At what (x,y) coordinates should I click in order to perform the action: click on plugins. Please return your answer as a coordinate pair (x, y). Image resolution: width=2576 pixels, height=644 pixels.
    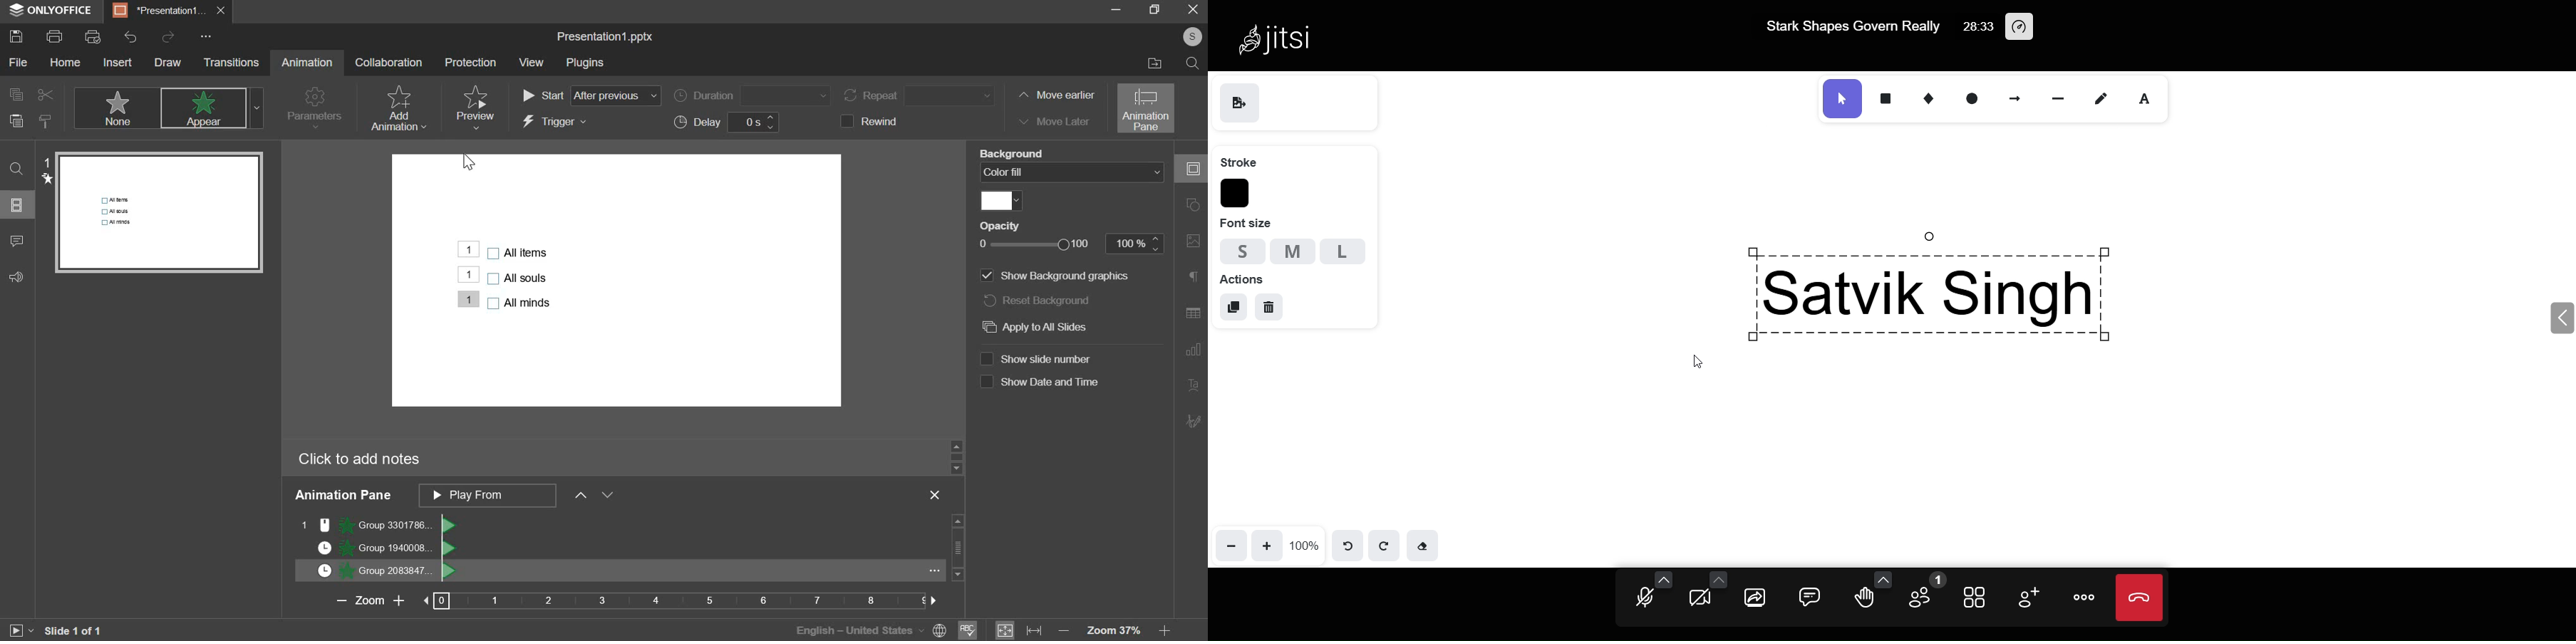
    Looking at the image, I should click on (584, 63).